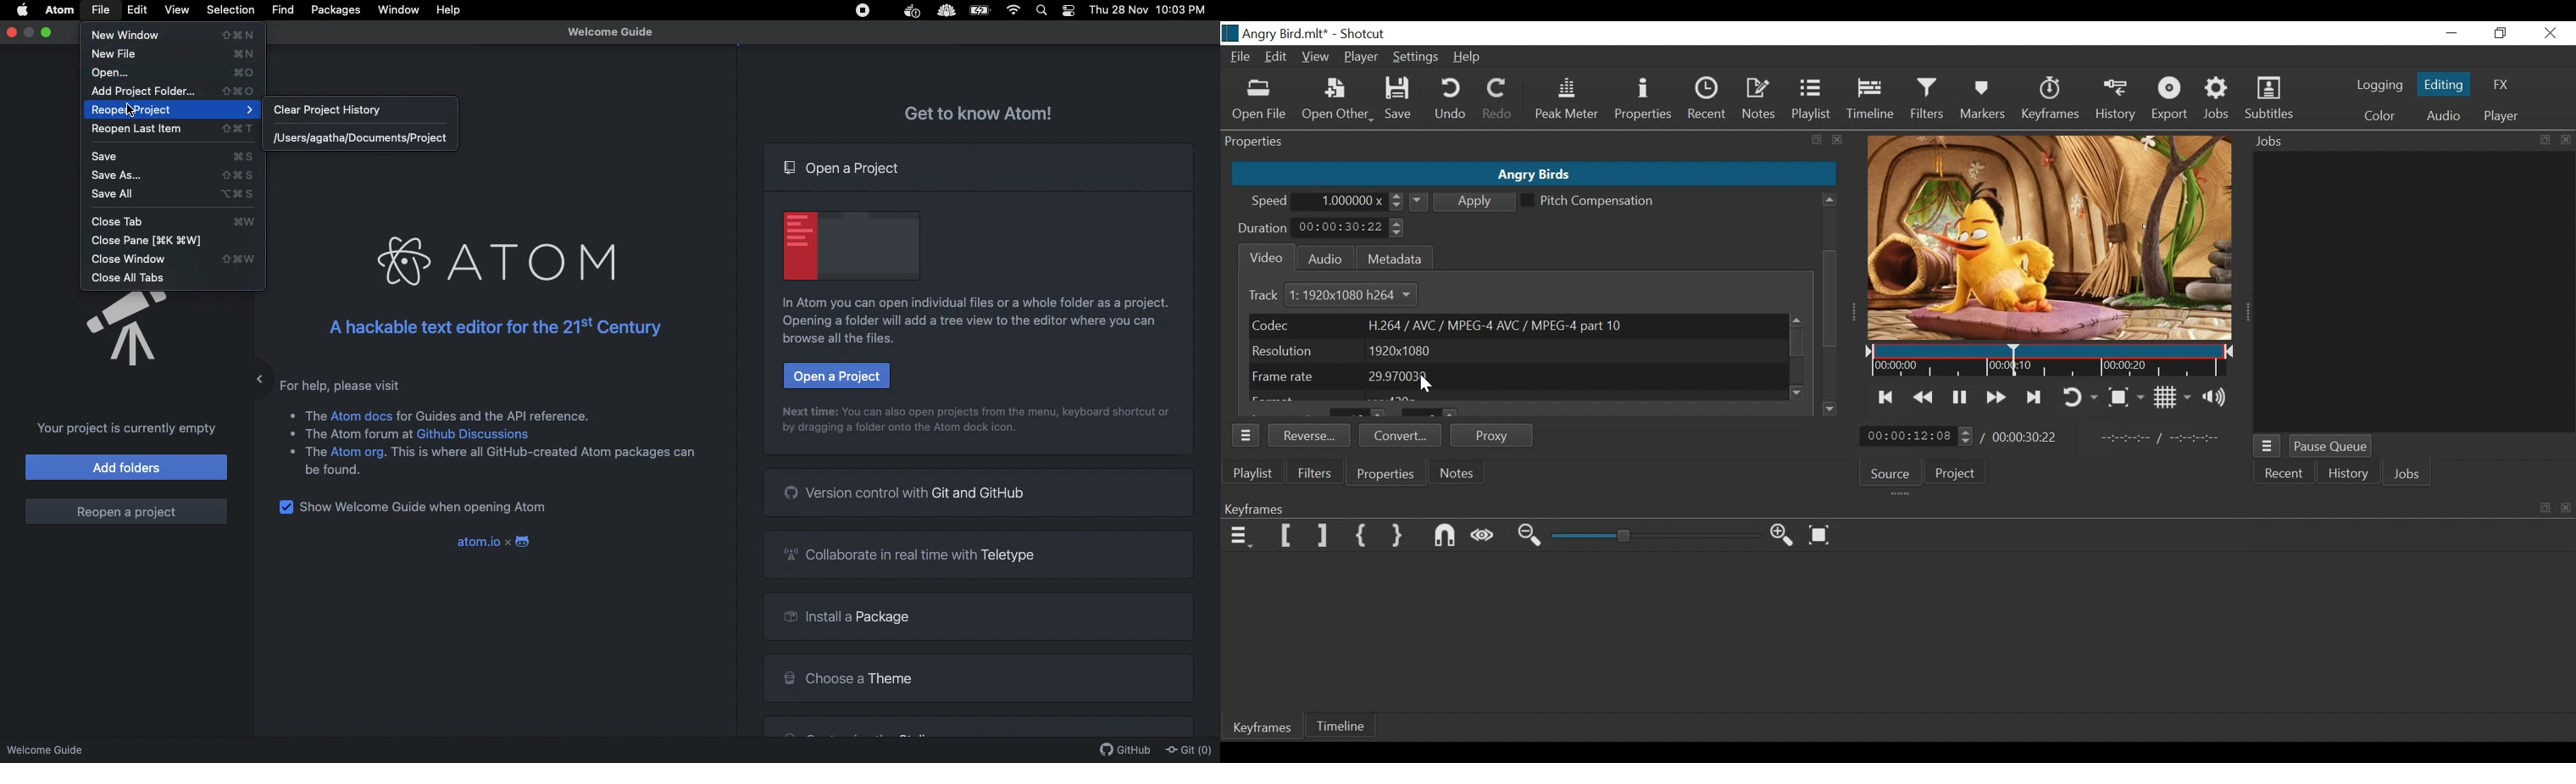  What do you see at coordinates (138, 10) in the screenshot?
I see `Edit` at bounding box center [138, 10].